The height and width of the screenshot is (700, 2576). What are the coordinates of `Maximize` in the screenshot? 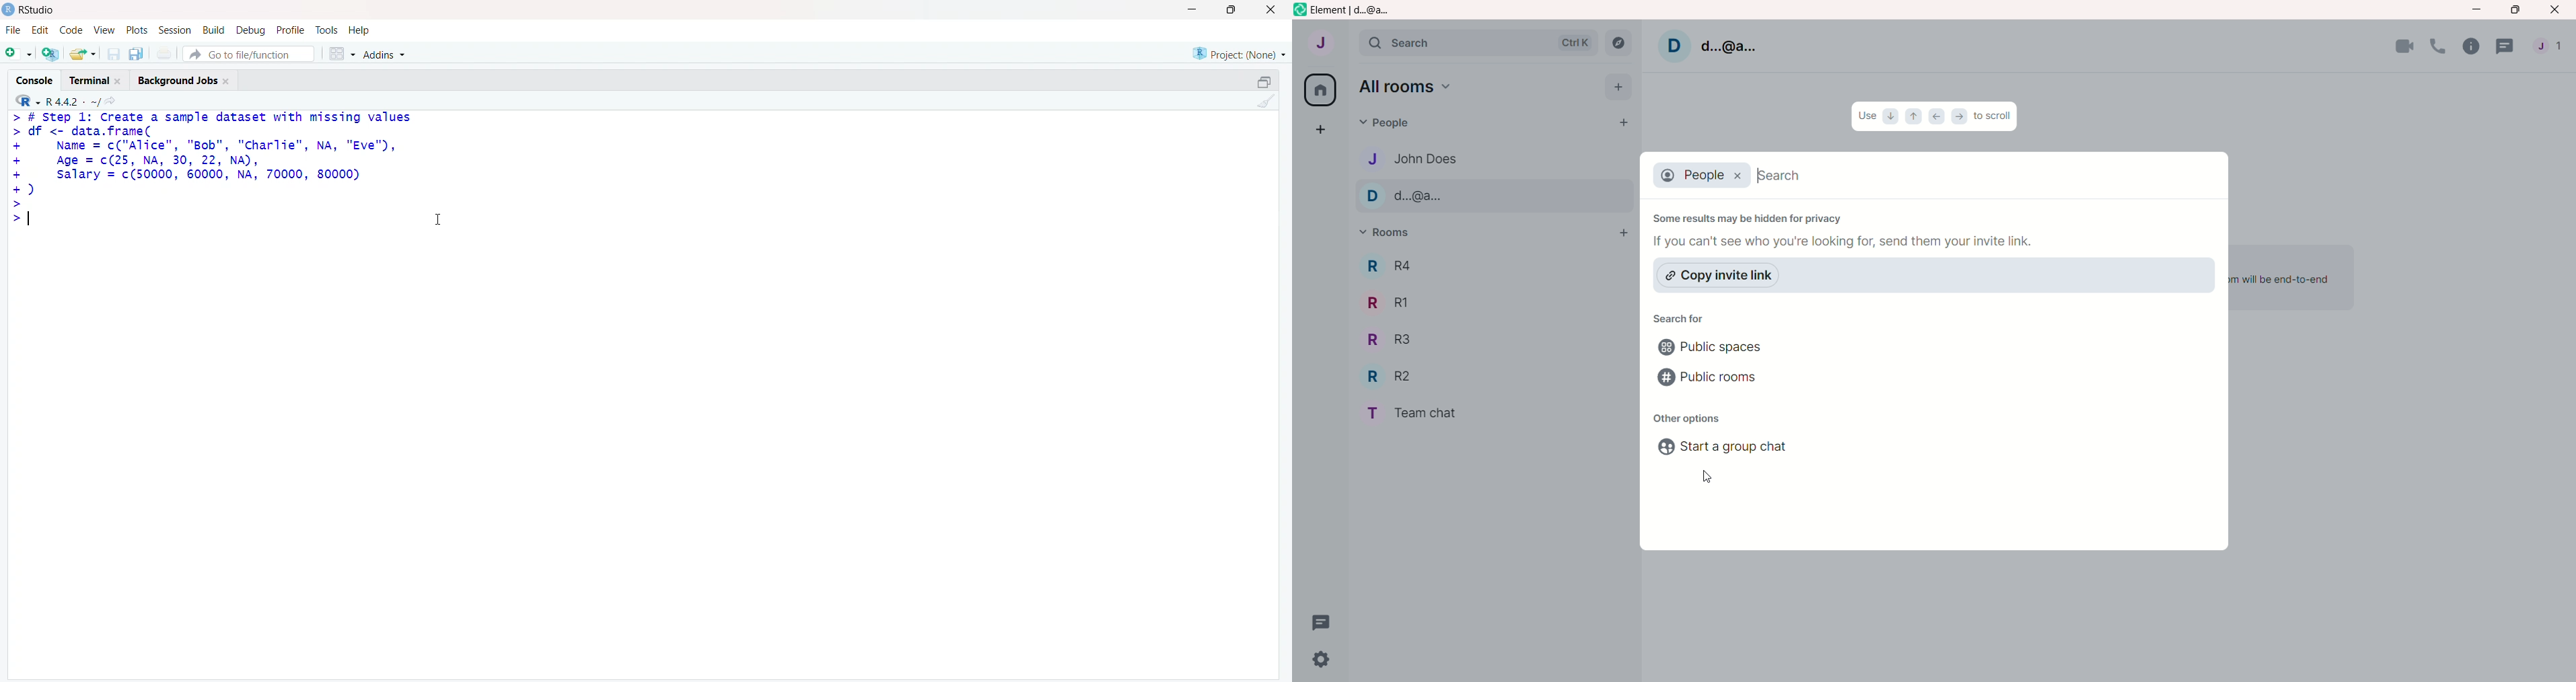 It's located at (1234, 10).